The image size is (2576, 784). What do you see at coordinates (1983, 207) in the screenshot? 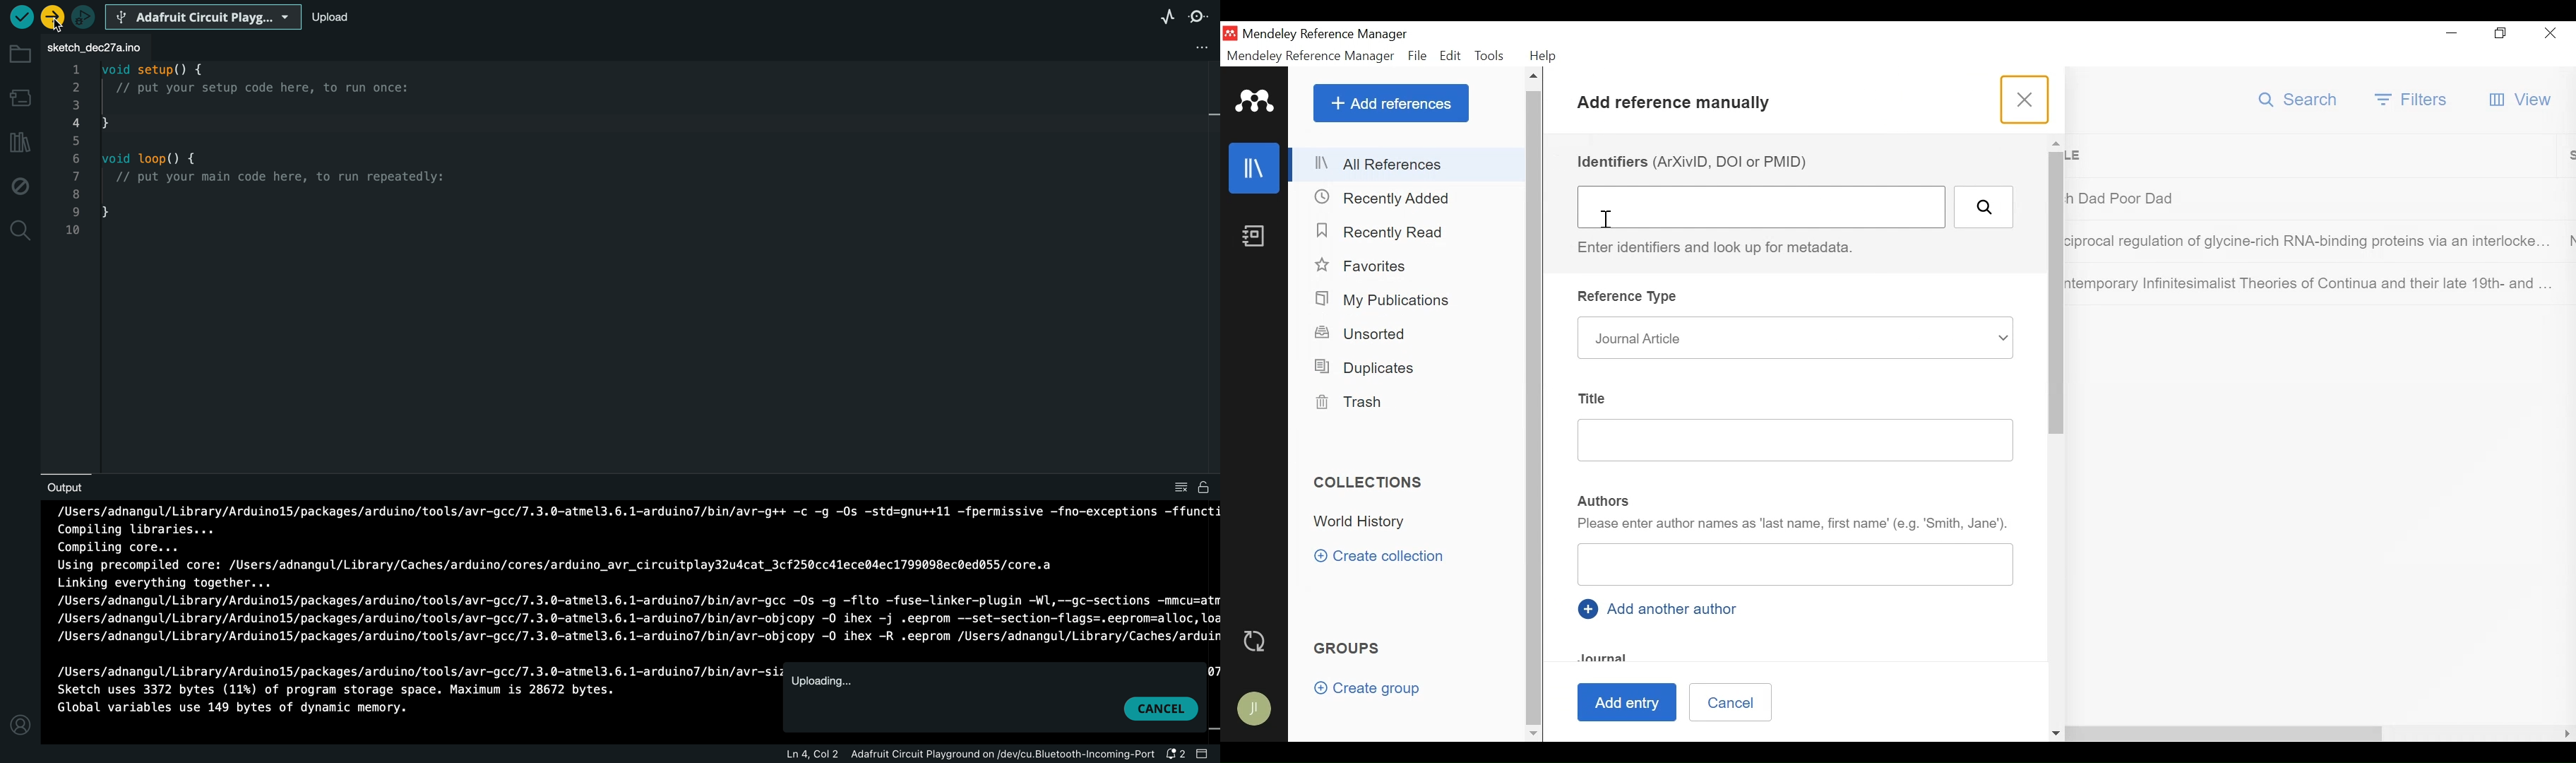
I see `search` at bounding box center [1983, 207].